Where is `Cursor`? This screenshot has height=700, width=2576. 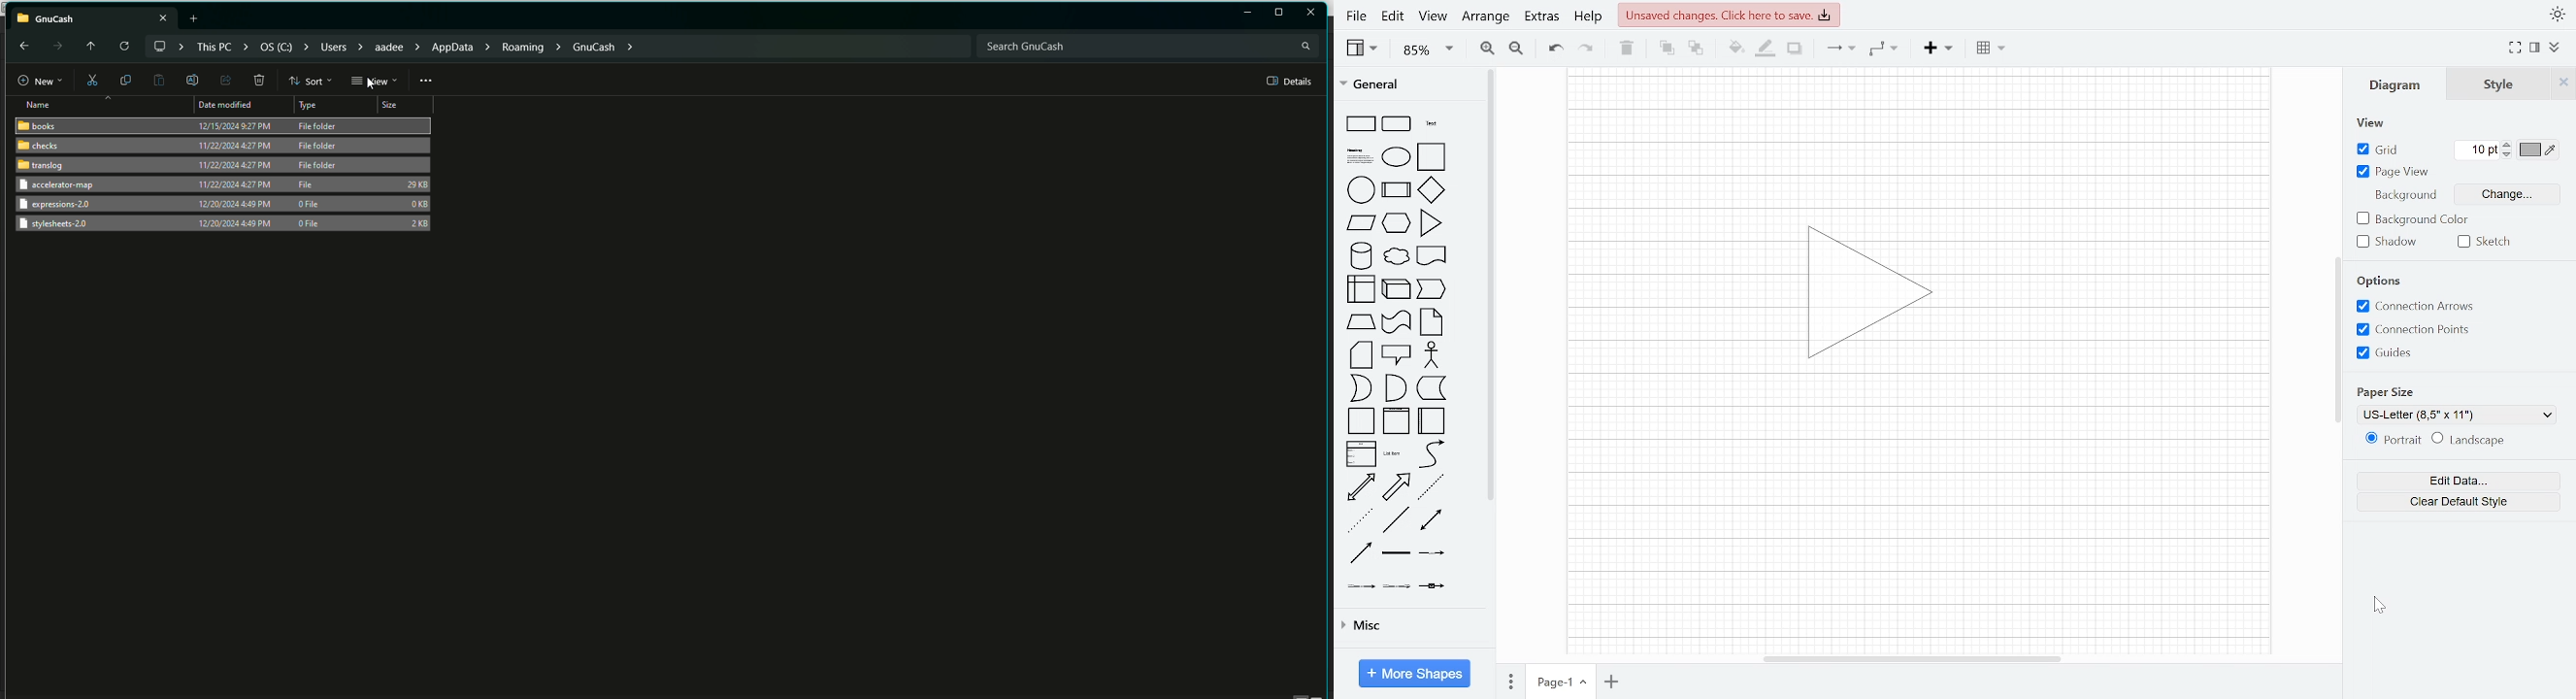
Cursor is located at coordinates (374, 83).